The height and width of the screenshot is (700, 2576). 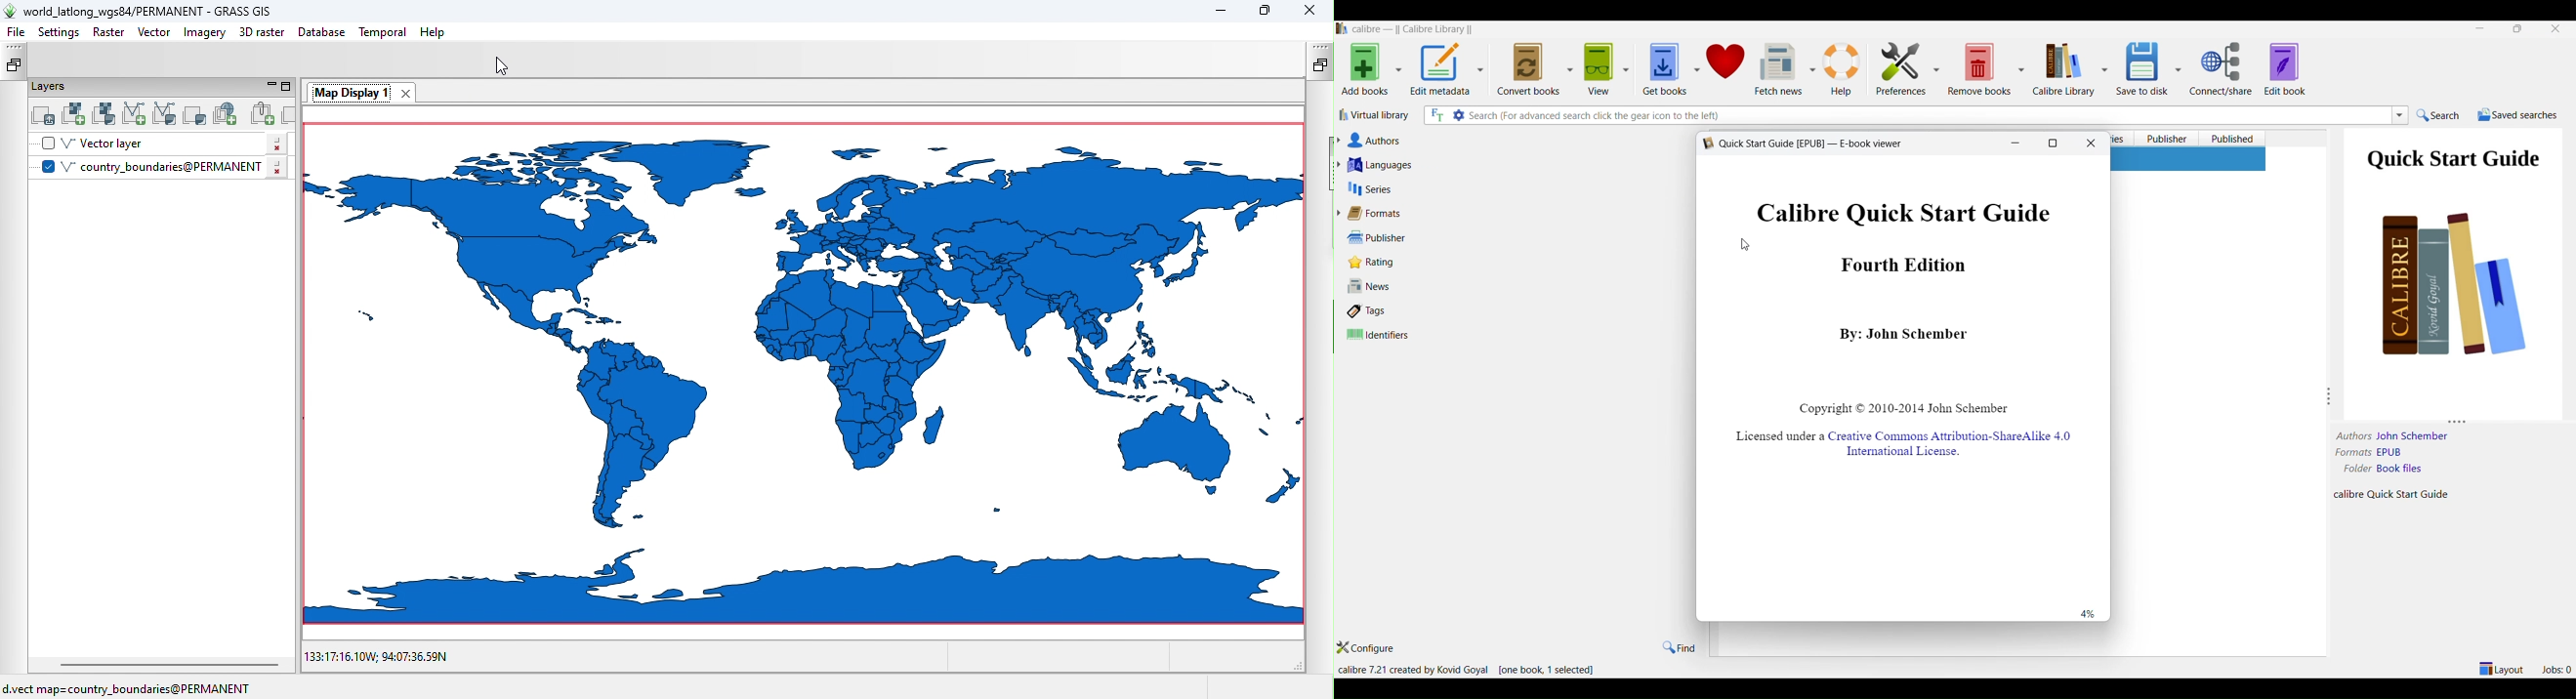 What do you see at coordinates (1549, 670) in the screenshot?
I see `[one book, 1 selected]` at bounding box center [1549, 670].